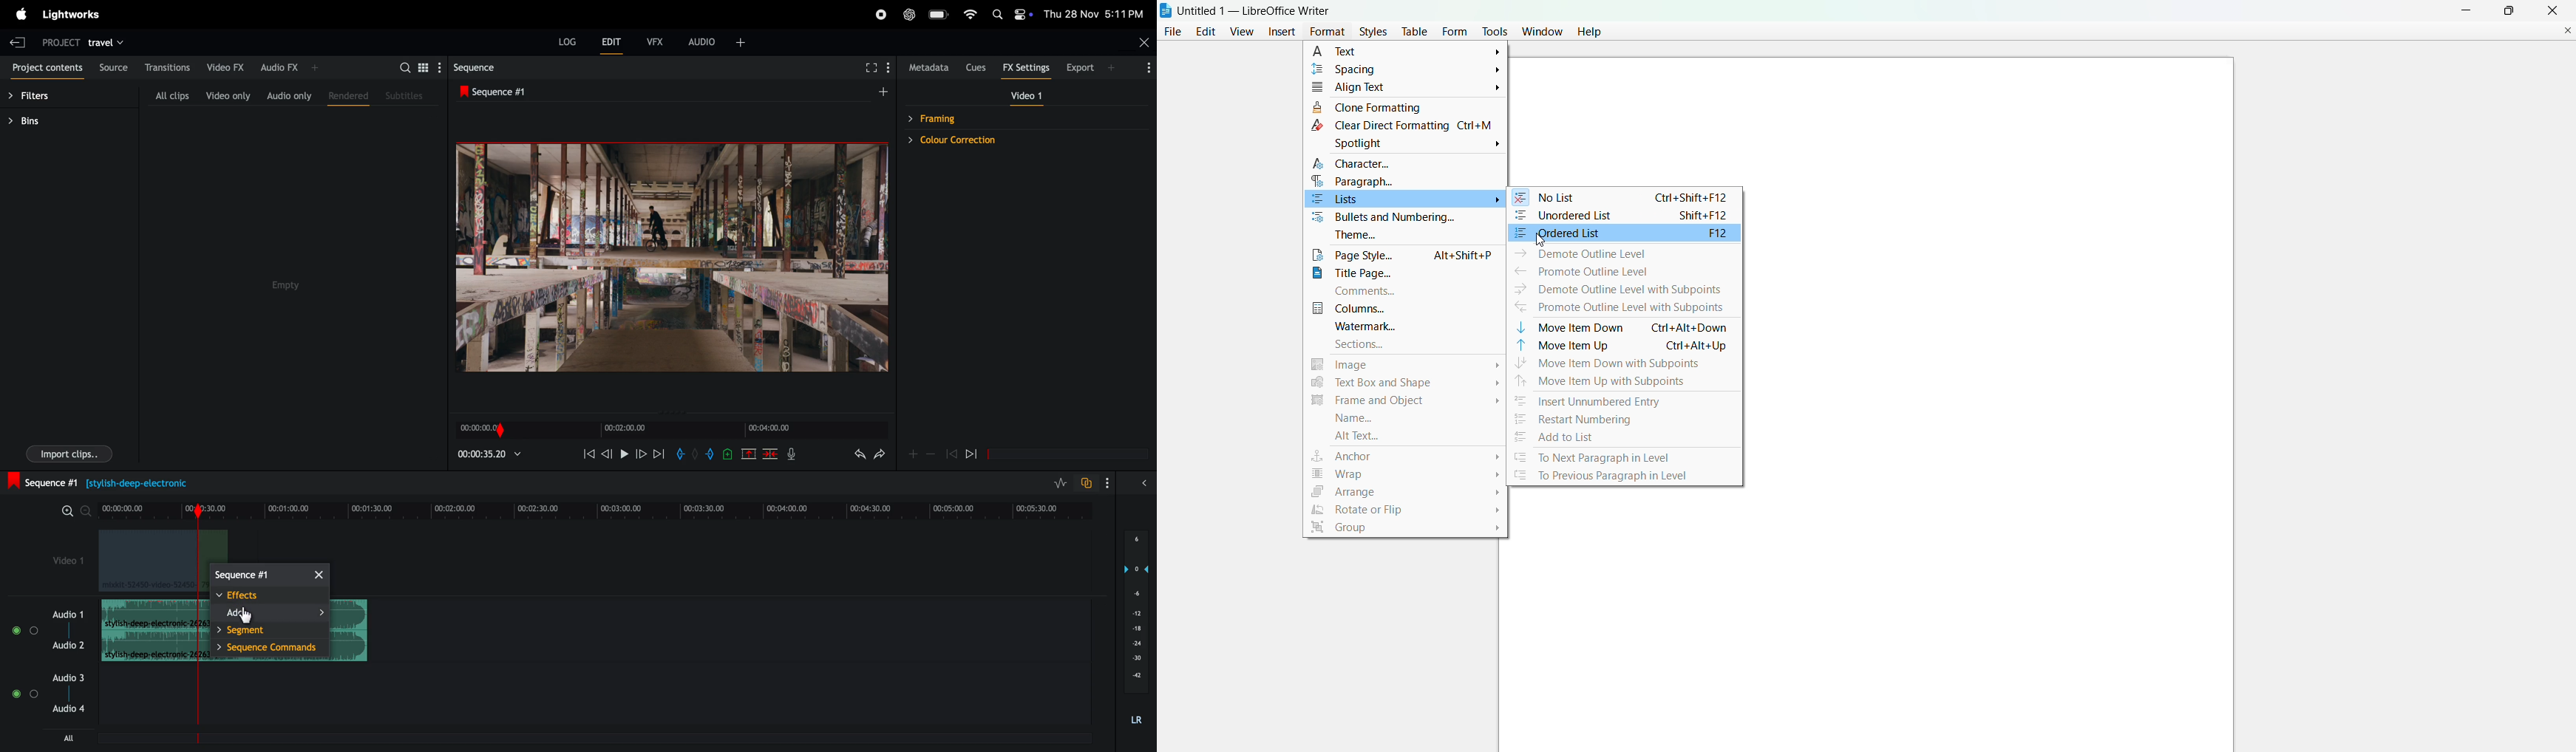 This screenshot has height=756, width=2576. Describe the element at coordinates (1622, 328) in the screenshot. I see `move item down  Ctrl+Alt+Down` at that location.